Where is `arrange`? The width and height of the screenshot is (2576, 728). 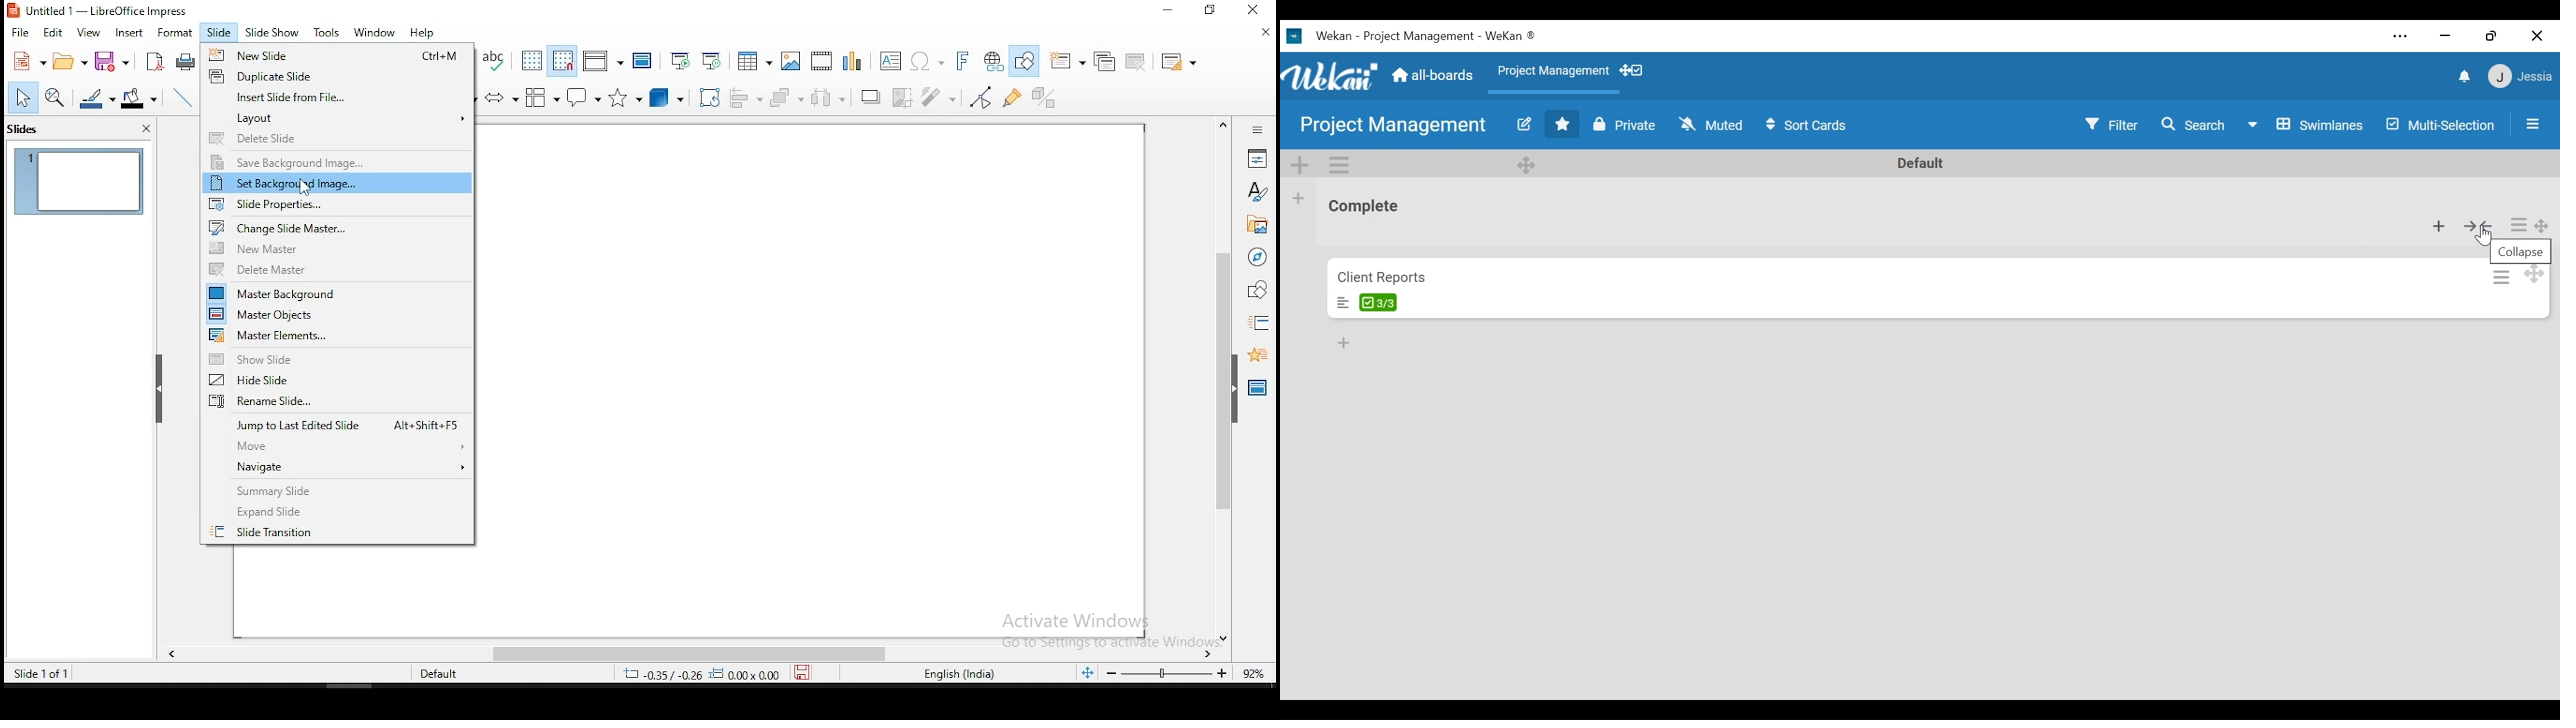 arrange is located at coordinates (787, 99).